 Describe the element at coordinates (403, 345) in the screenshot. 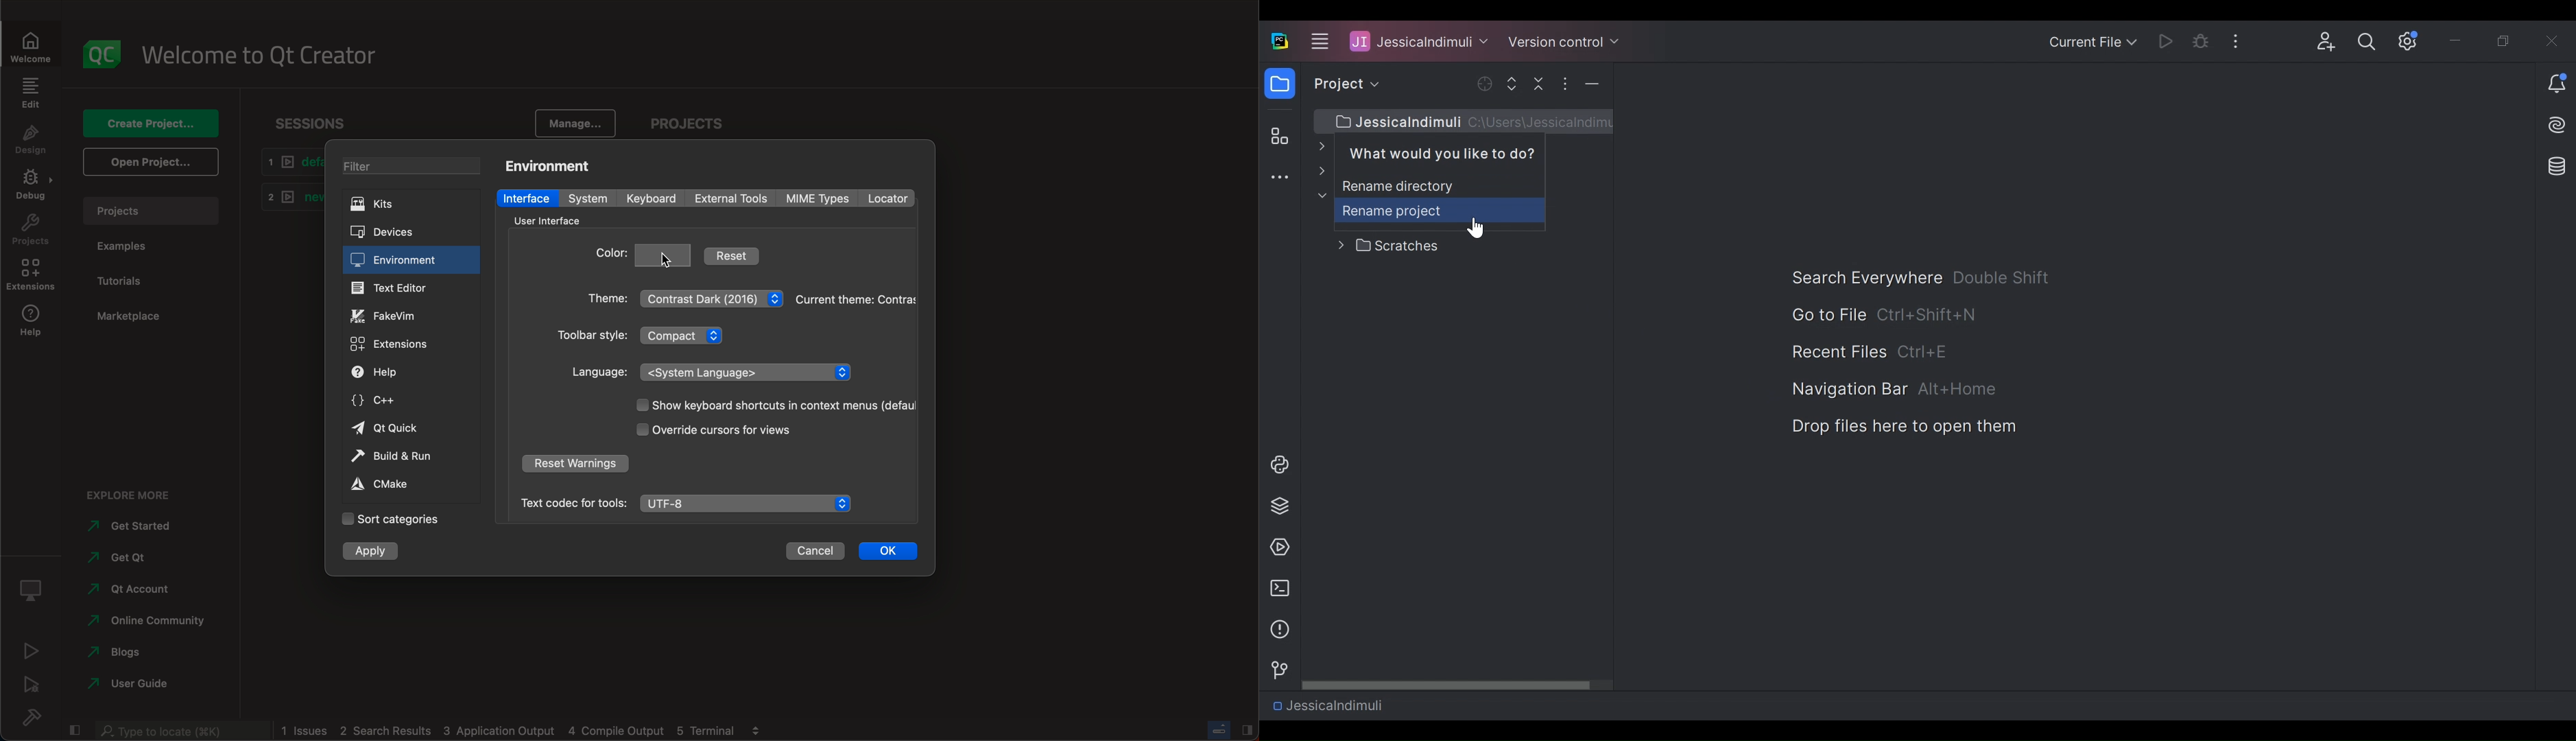

I see `extensions` at that location.